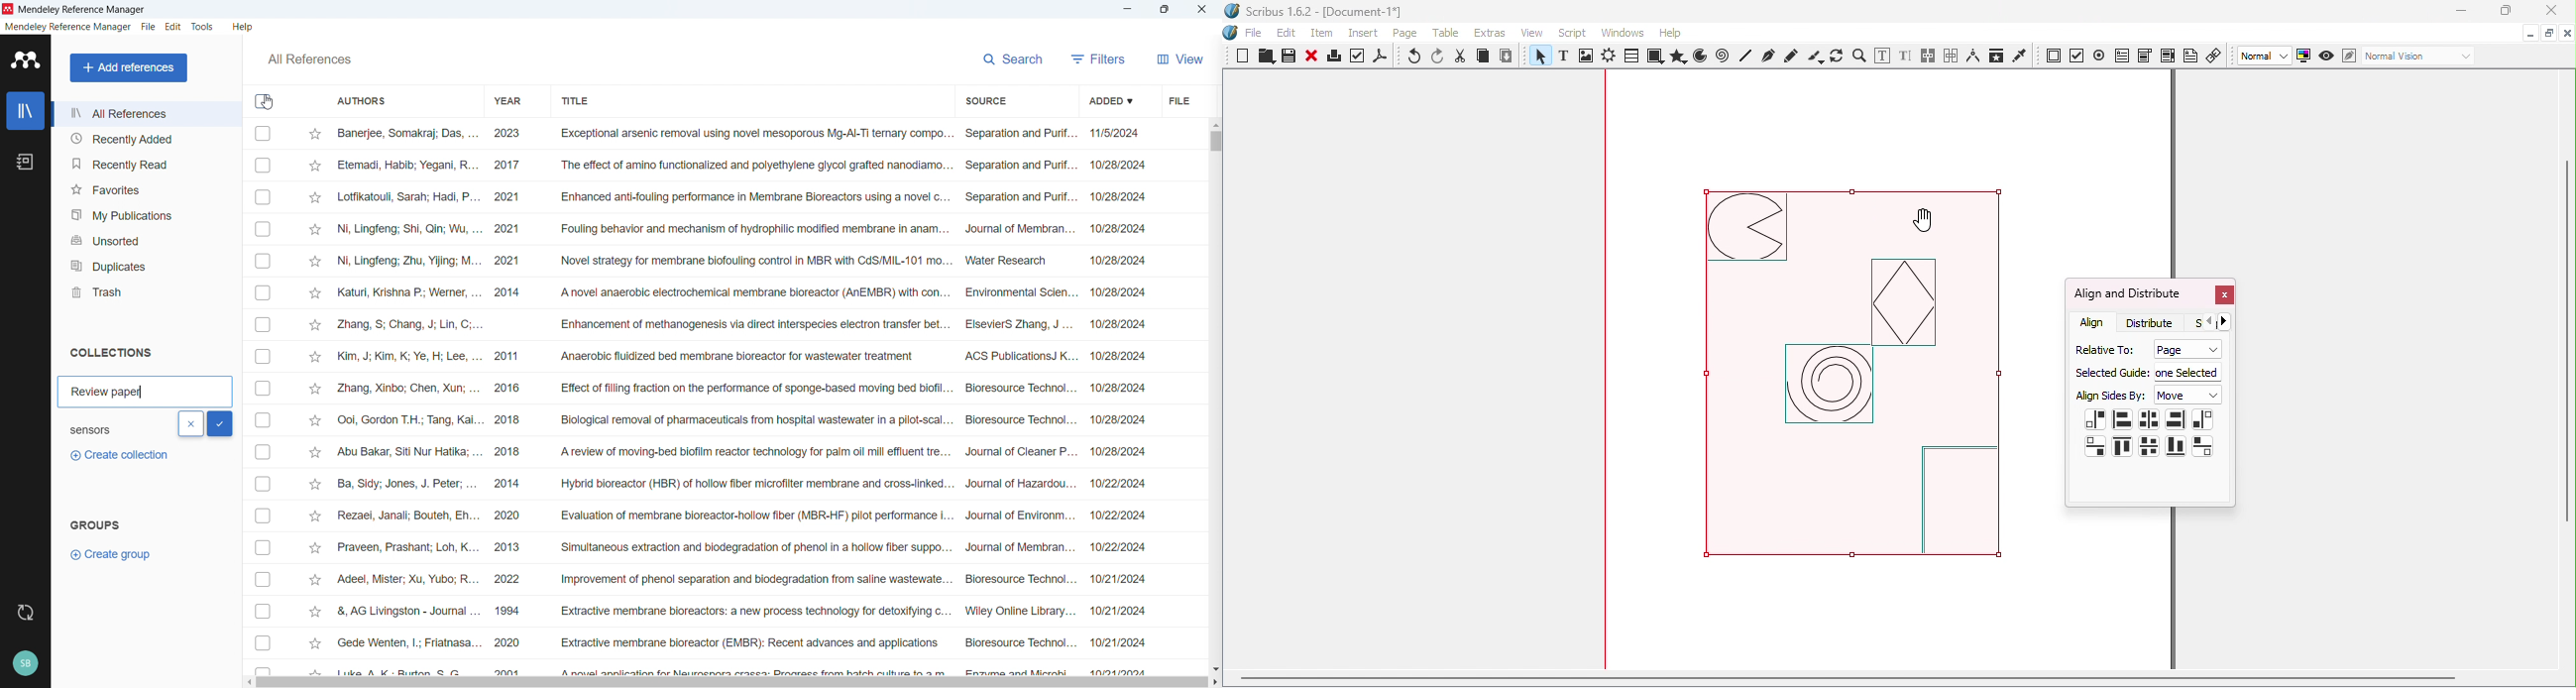 The width and height of the screenshot is (2576, 700). What do you see at coordinates (1114, 99) in the screenshot?
I see `Added` at bounding box center [1114, 99].